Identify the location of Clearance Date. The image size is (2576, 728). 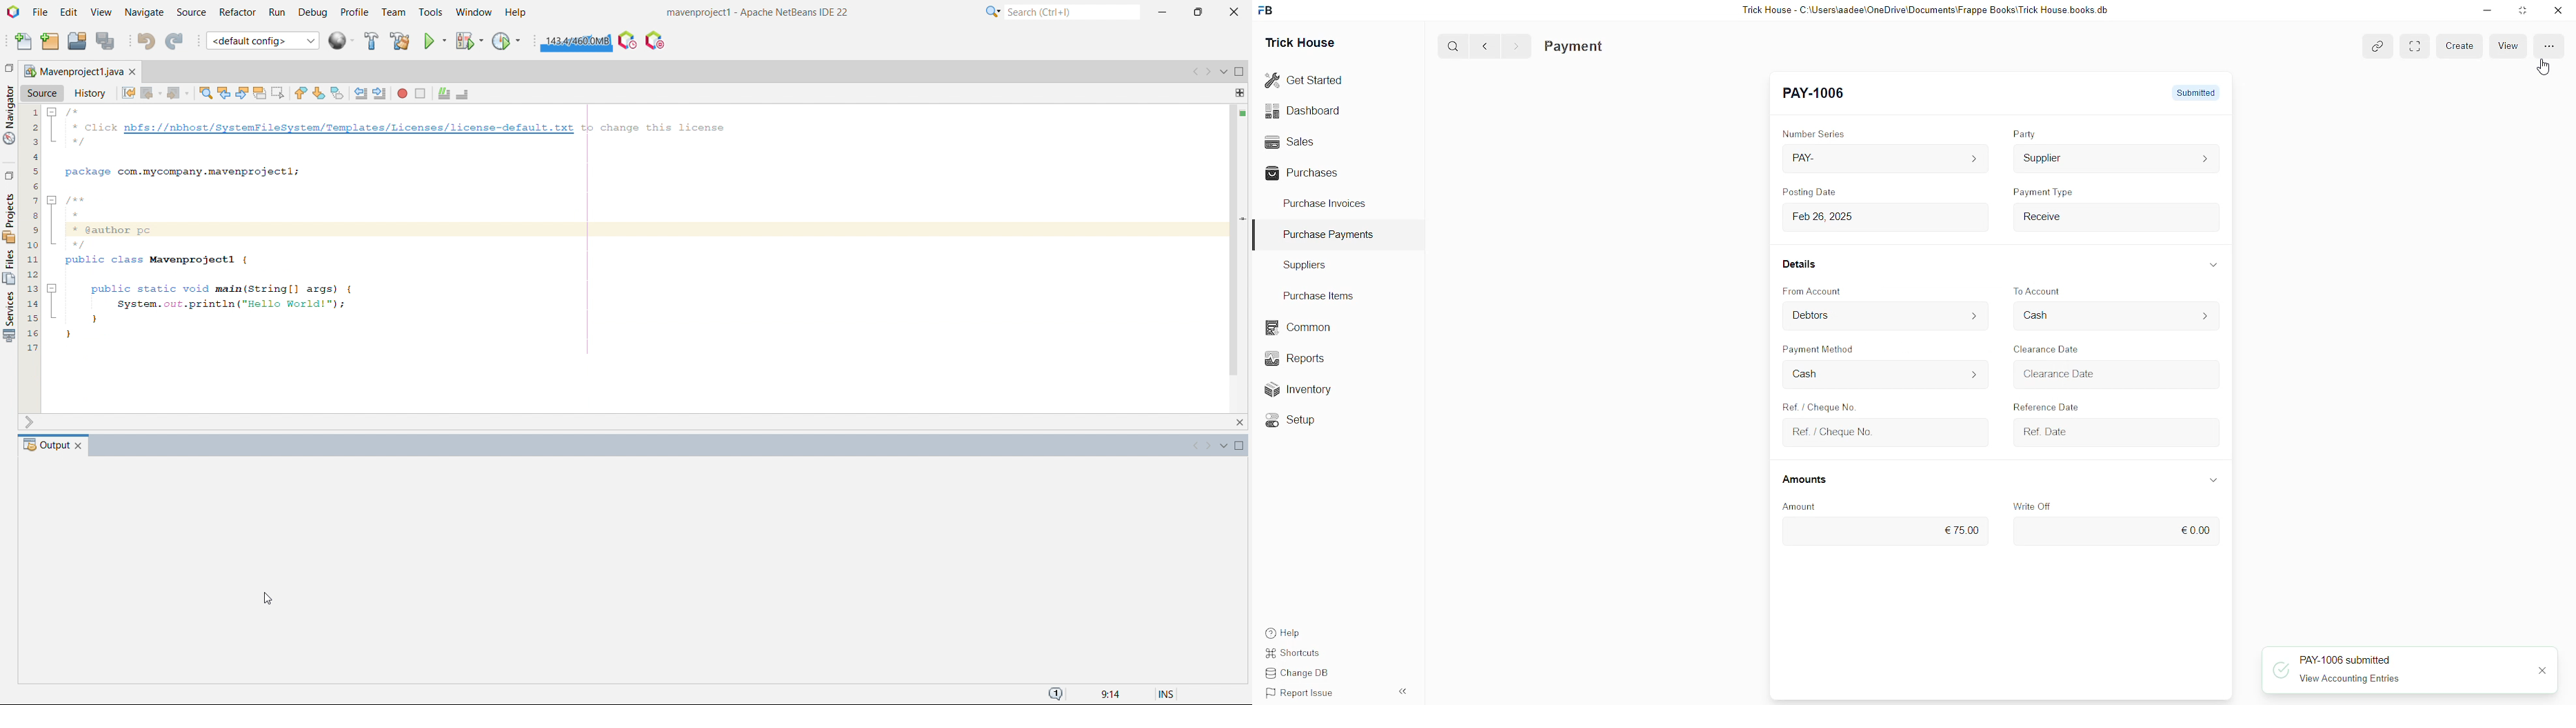
(2044, 348).